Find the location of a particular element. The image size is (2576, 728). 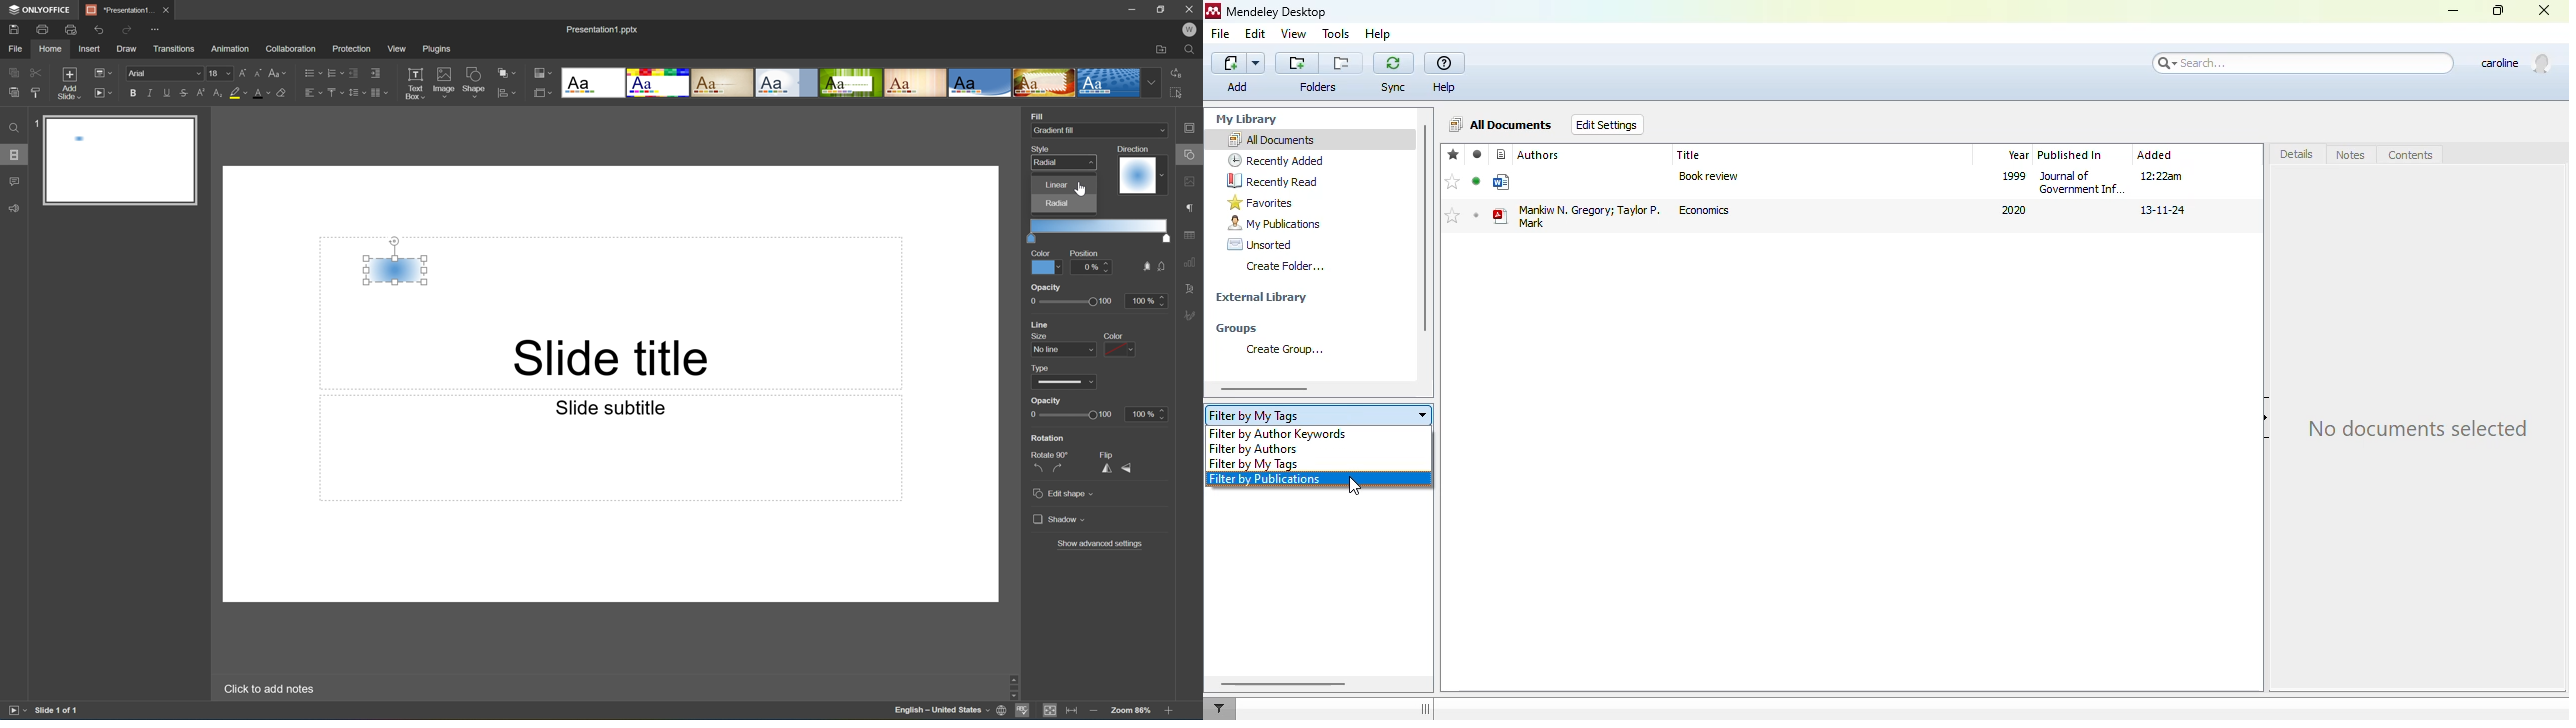

edit settings is located at coordinates (1607, 125).